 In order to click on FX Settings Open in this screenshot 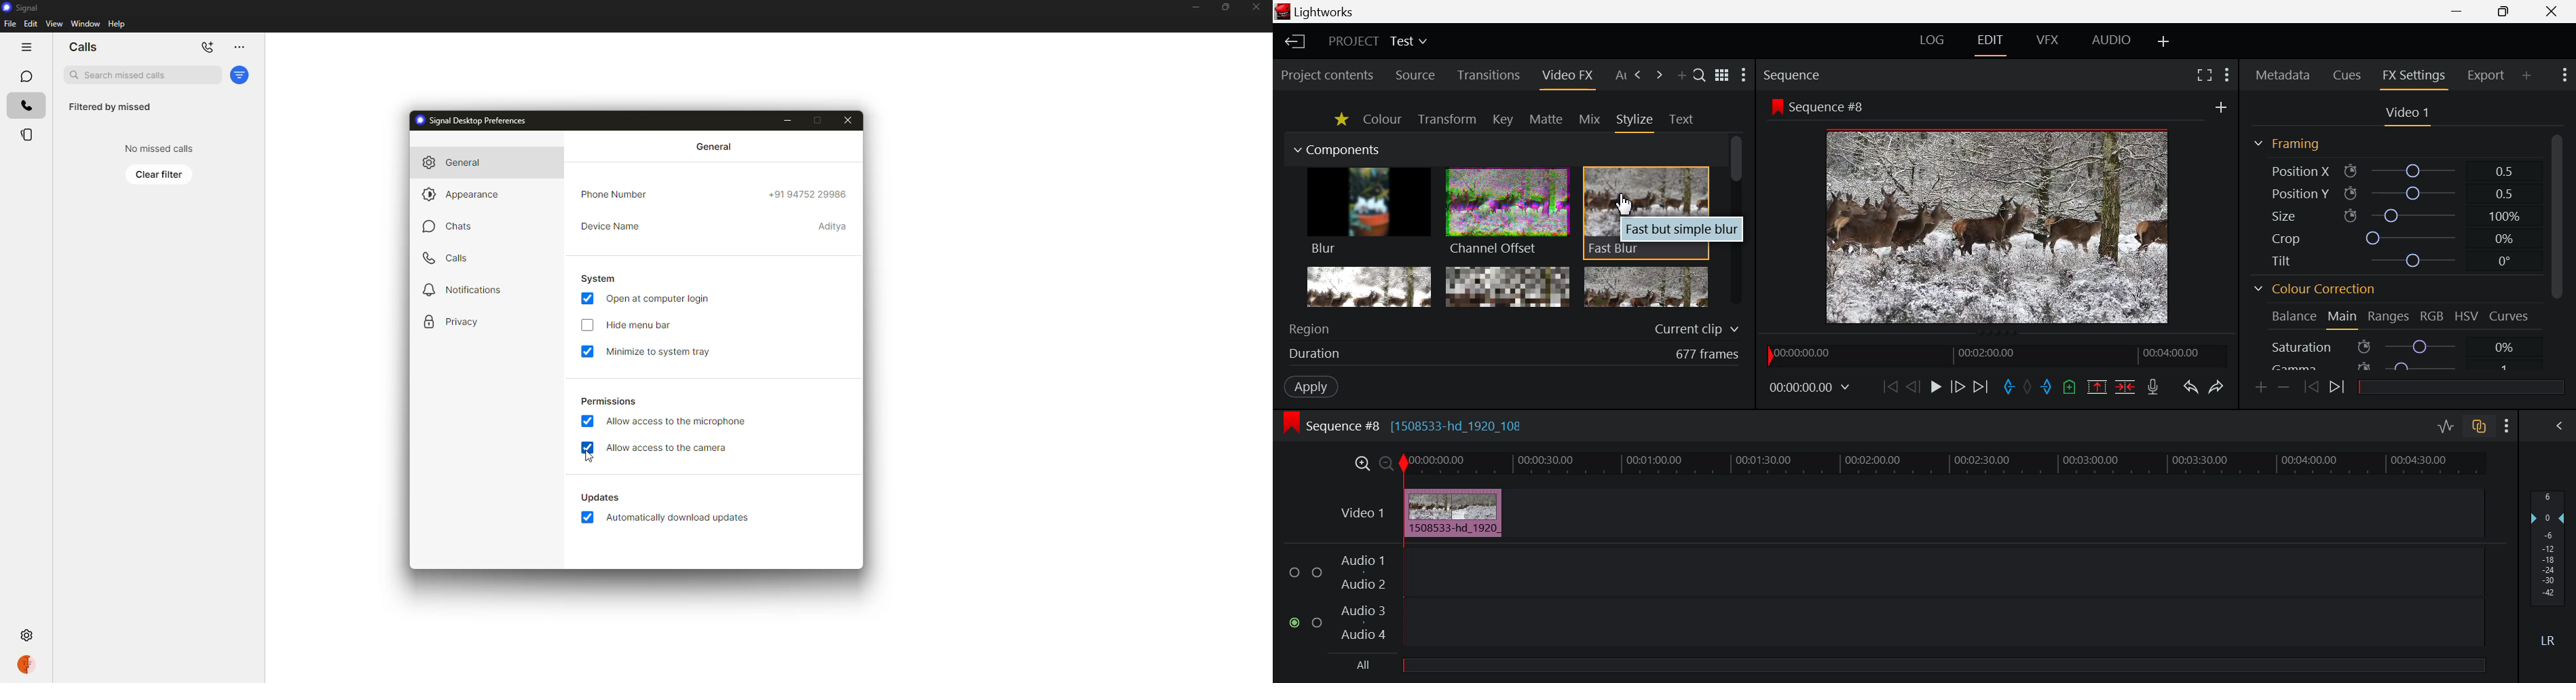, I will do `click(2414, 78)`.